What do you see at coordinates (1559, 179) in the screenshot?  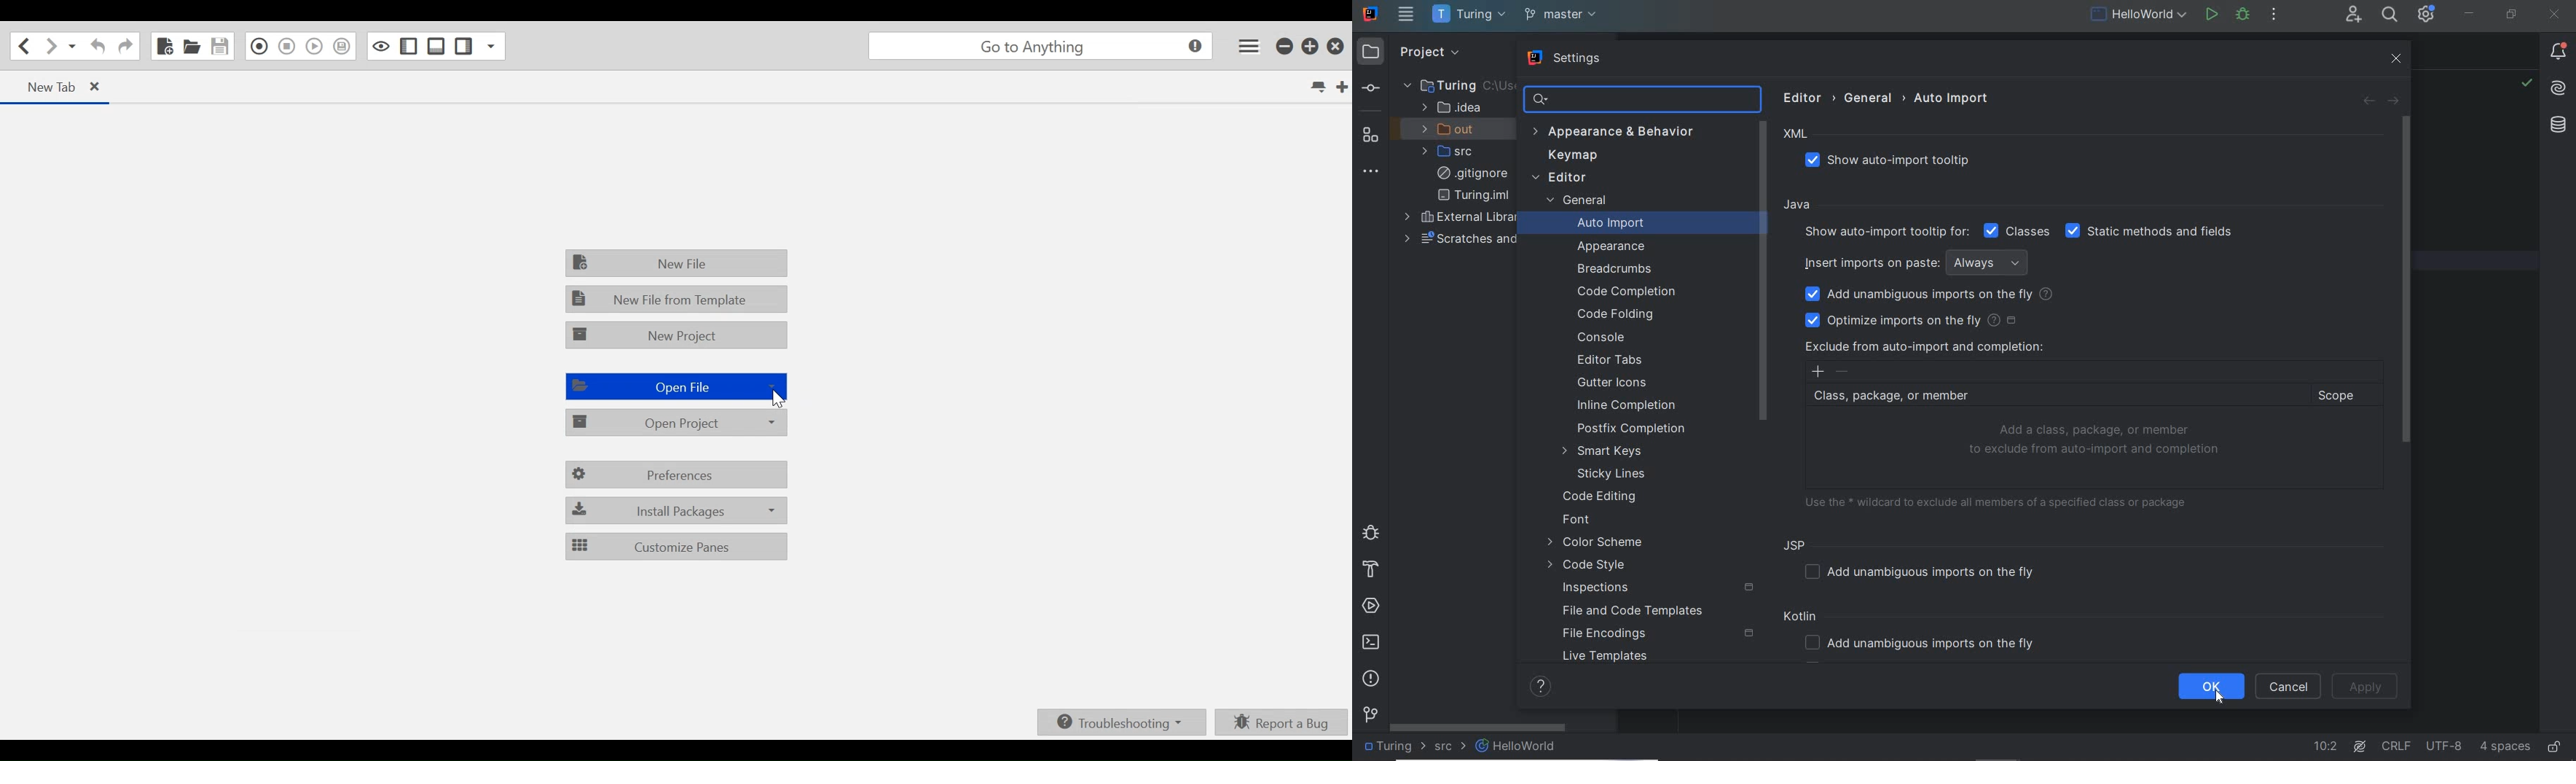 I see `EDITOR` at bounding box center [1559, 179].